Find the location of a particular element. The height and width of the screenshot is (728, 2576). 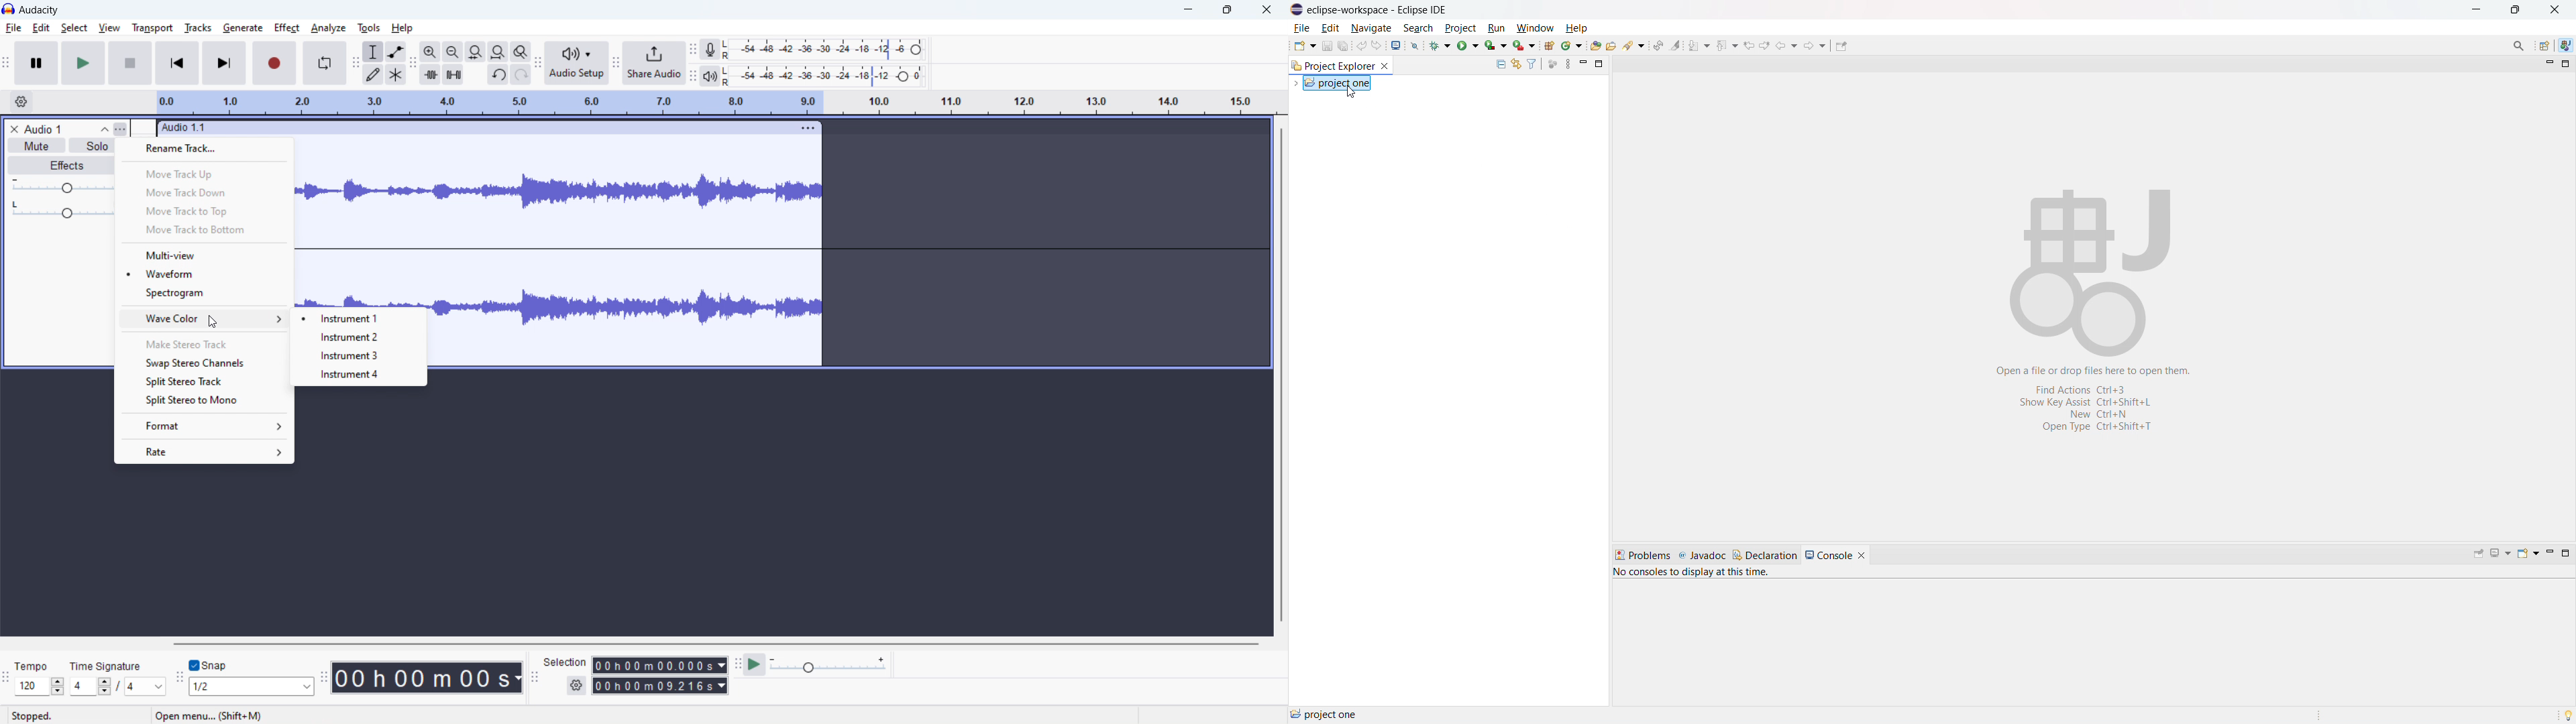

zoom in is located at coordinates (430, 52).